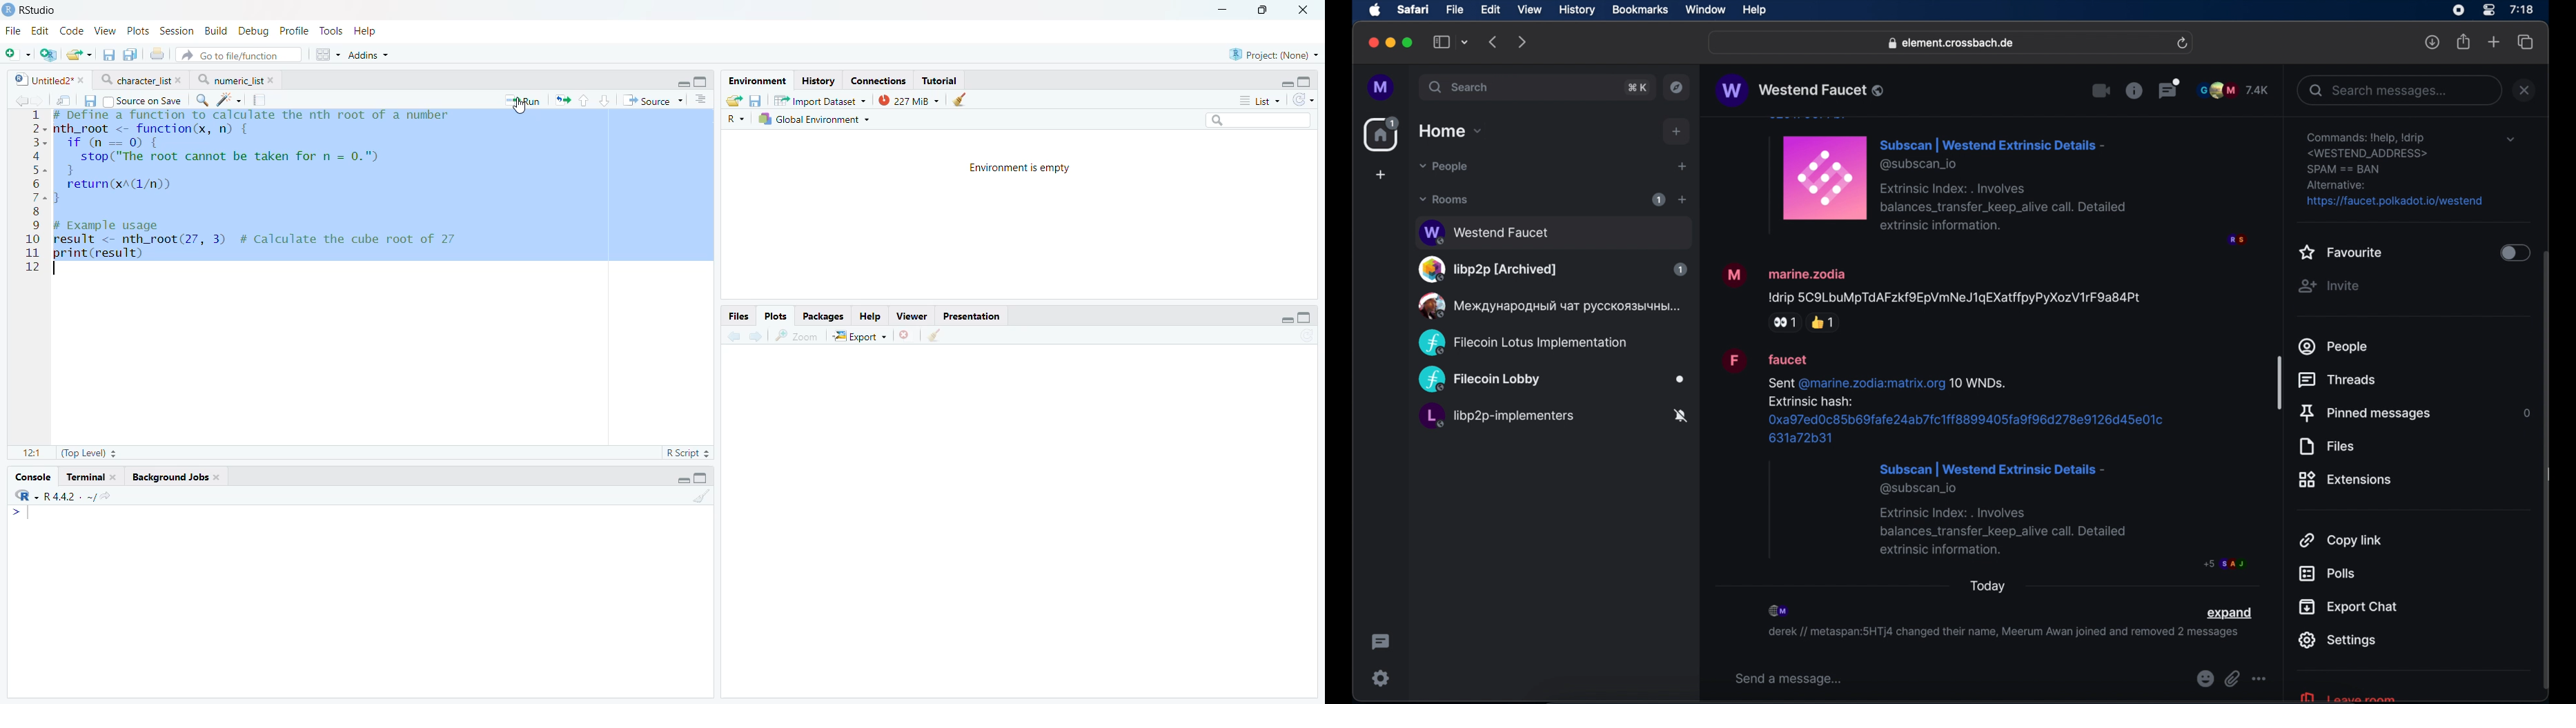 This screenshot has height=728, width=2576. What do you see at coordinates (1372, 43) in the screenshot?
I see `close` at bounding box center [1372, 43].